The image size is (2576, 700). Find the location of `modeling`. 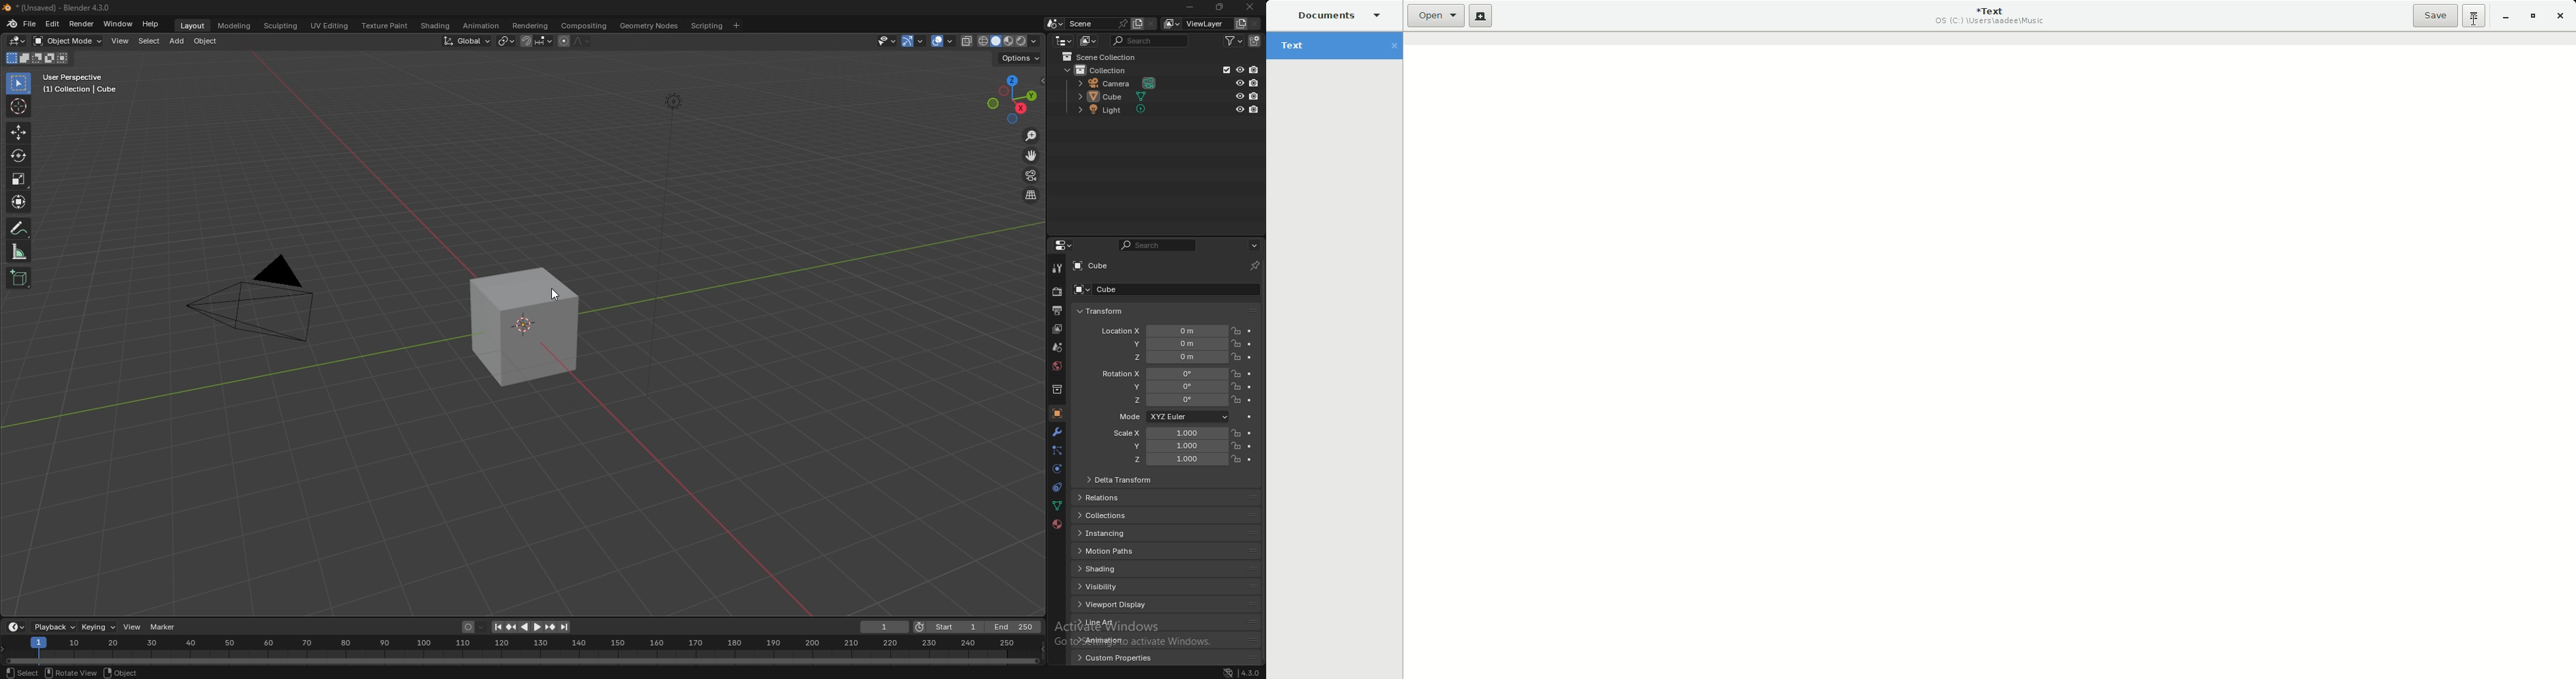

modeling is located at coordinates (234, 26).